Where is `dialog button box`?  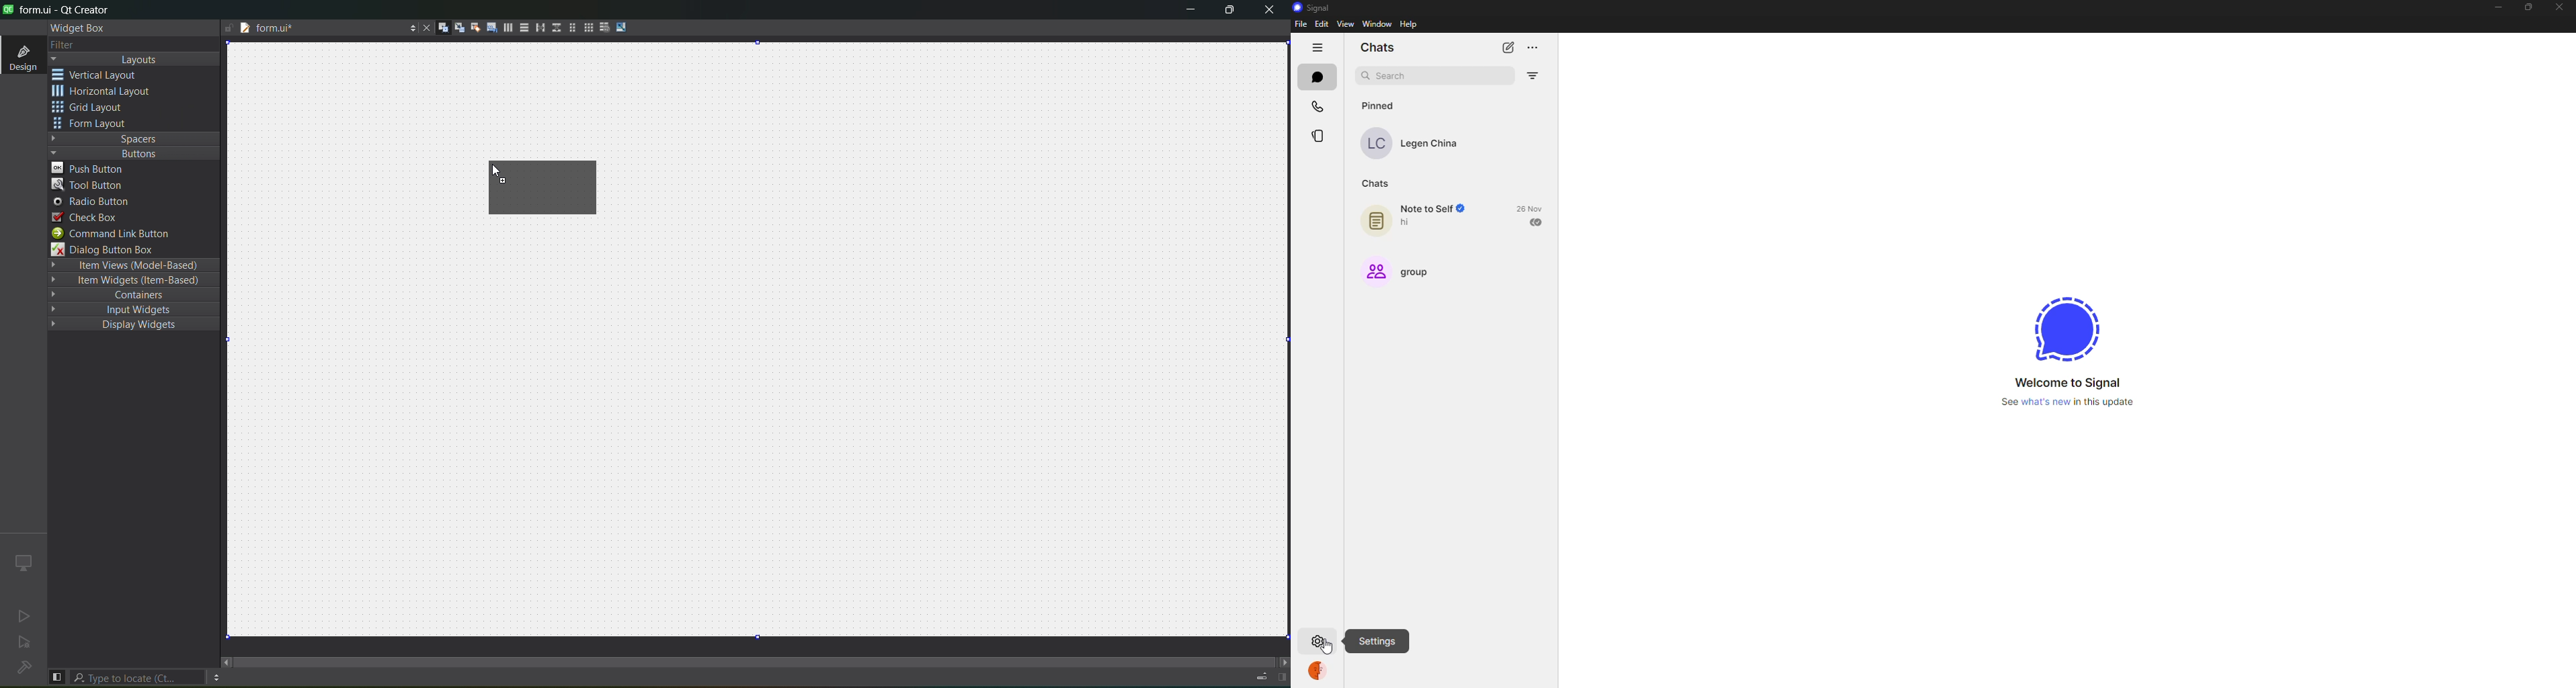 dialog button box is located at coordinates (111, 250).